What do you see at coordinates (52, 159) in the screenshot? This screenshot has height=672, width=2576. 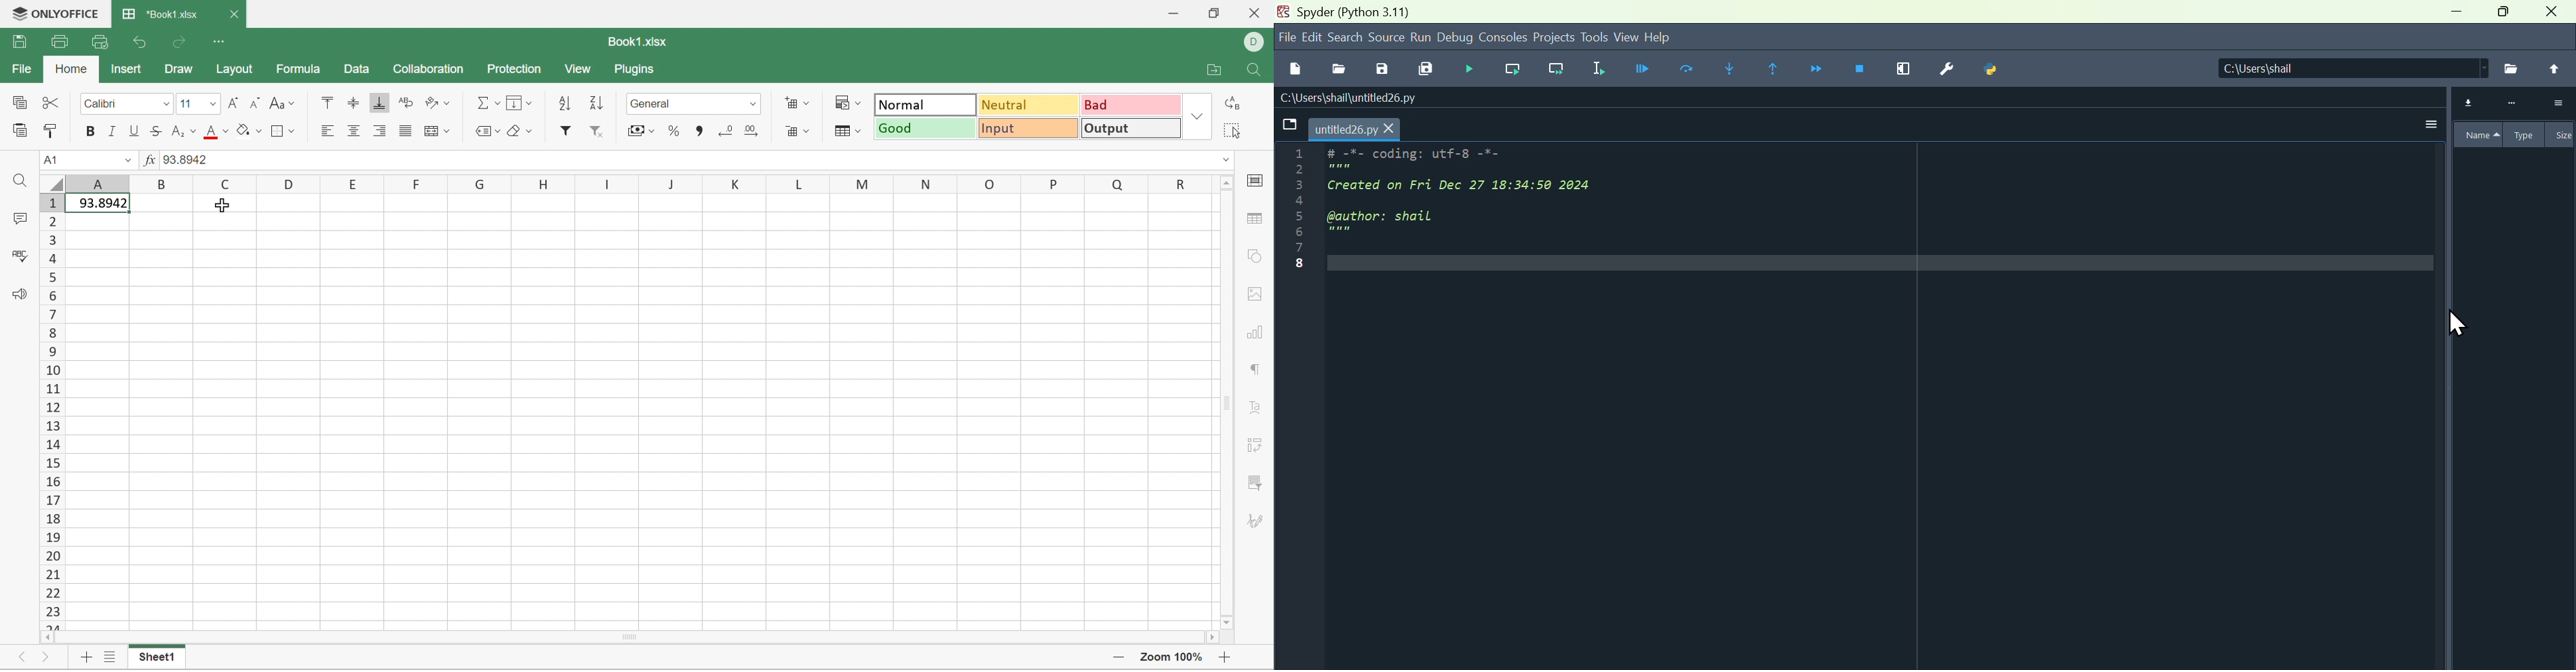 I see `A1` at bounding box center [52, 159].